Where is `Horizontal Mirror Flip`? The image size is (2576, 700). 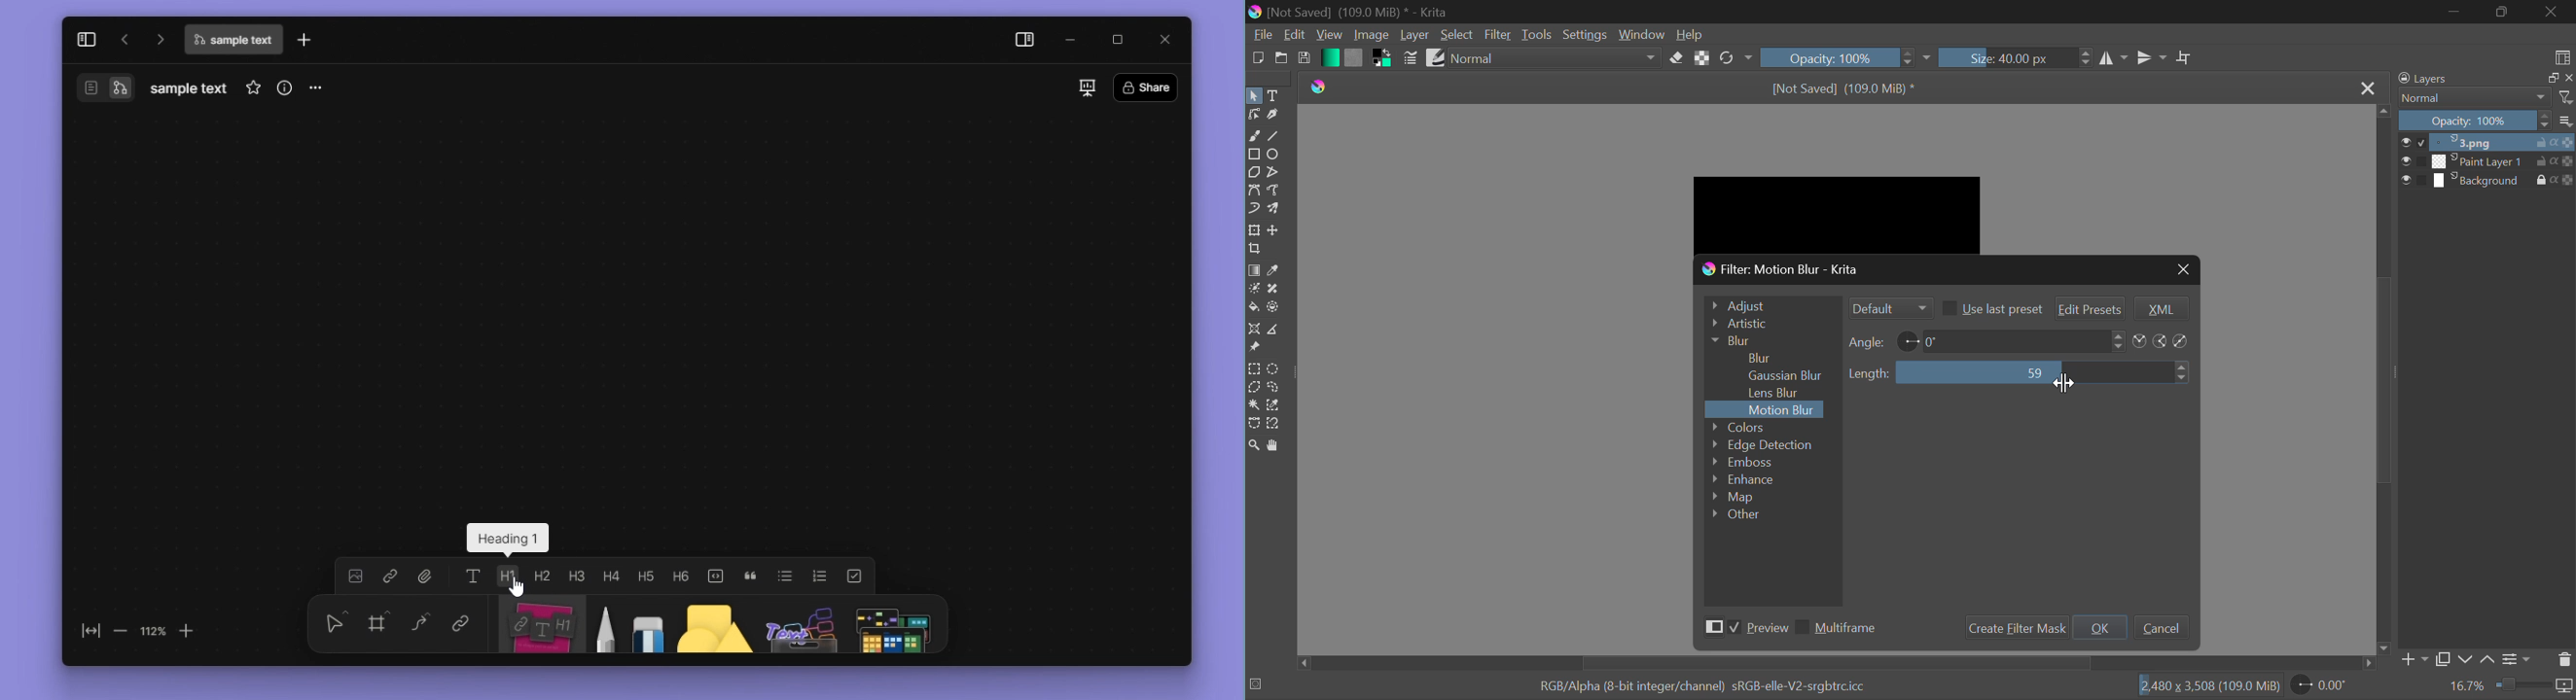 Horizontal Mirror Flip is located at coordinates (2152, 57).